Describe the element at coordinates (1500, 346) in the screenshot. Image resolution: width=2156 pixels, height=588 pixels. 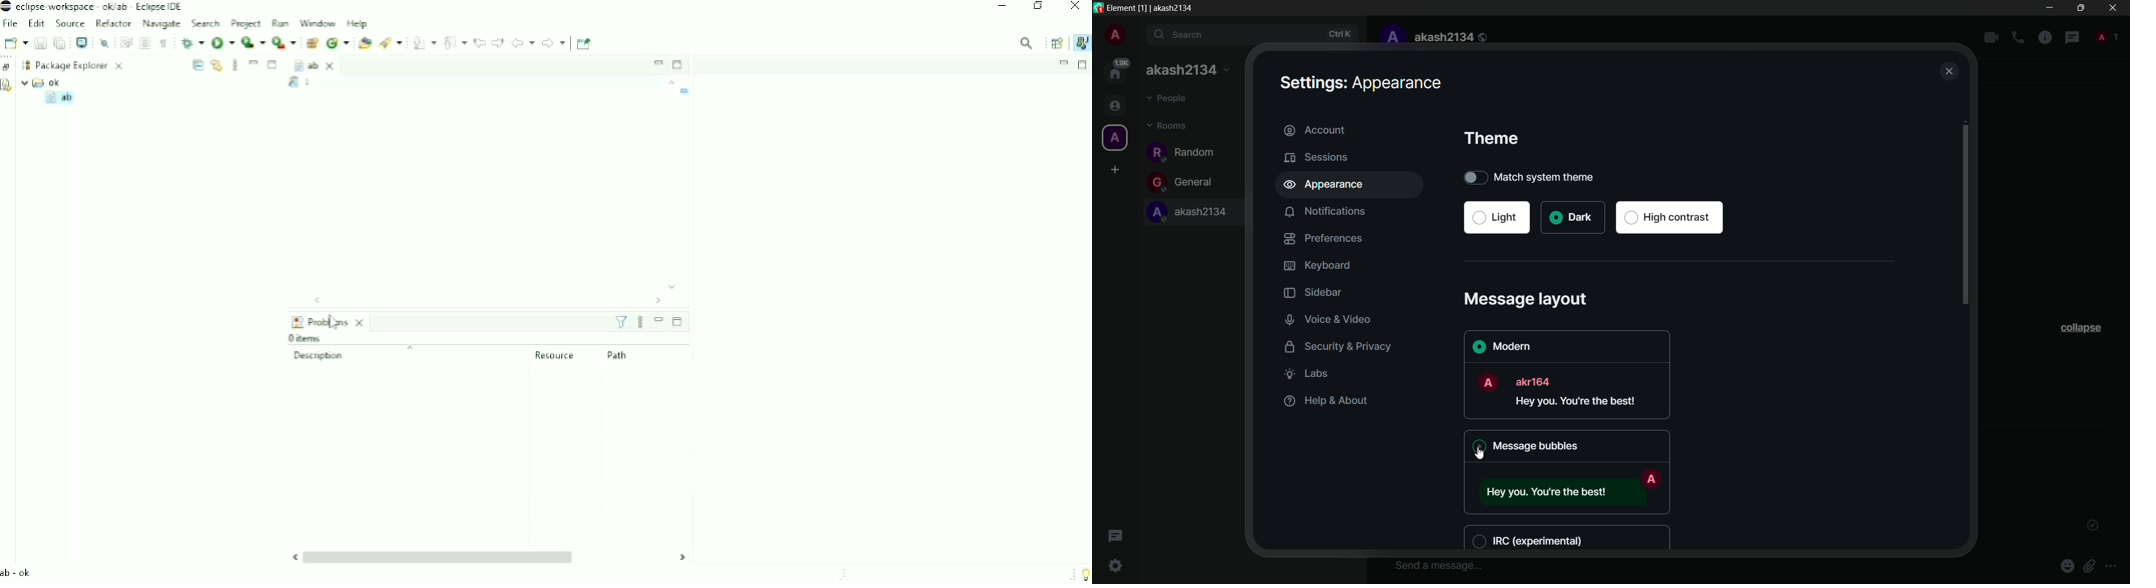
I see `modern` at that location.